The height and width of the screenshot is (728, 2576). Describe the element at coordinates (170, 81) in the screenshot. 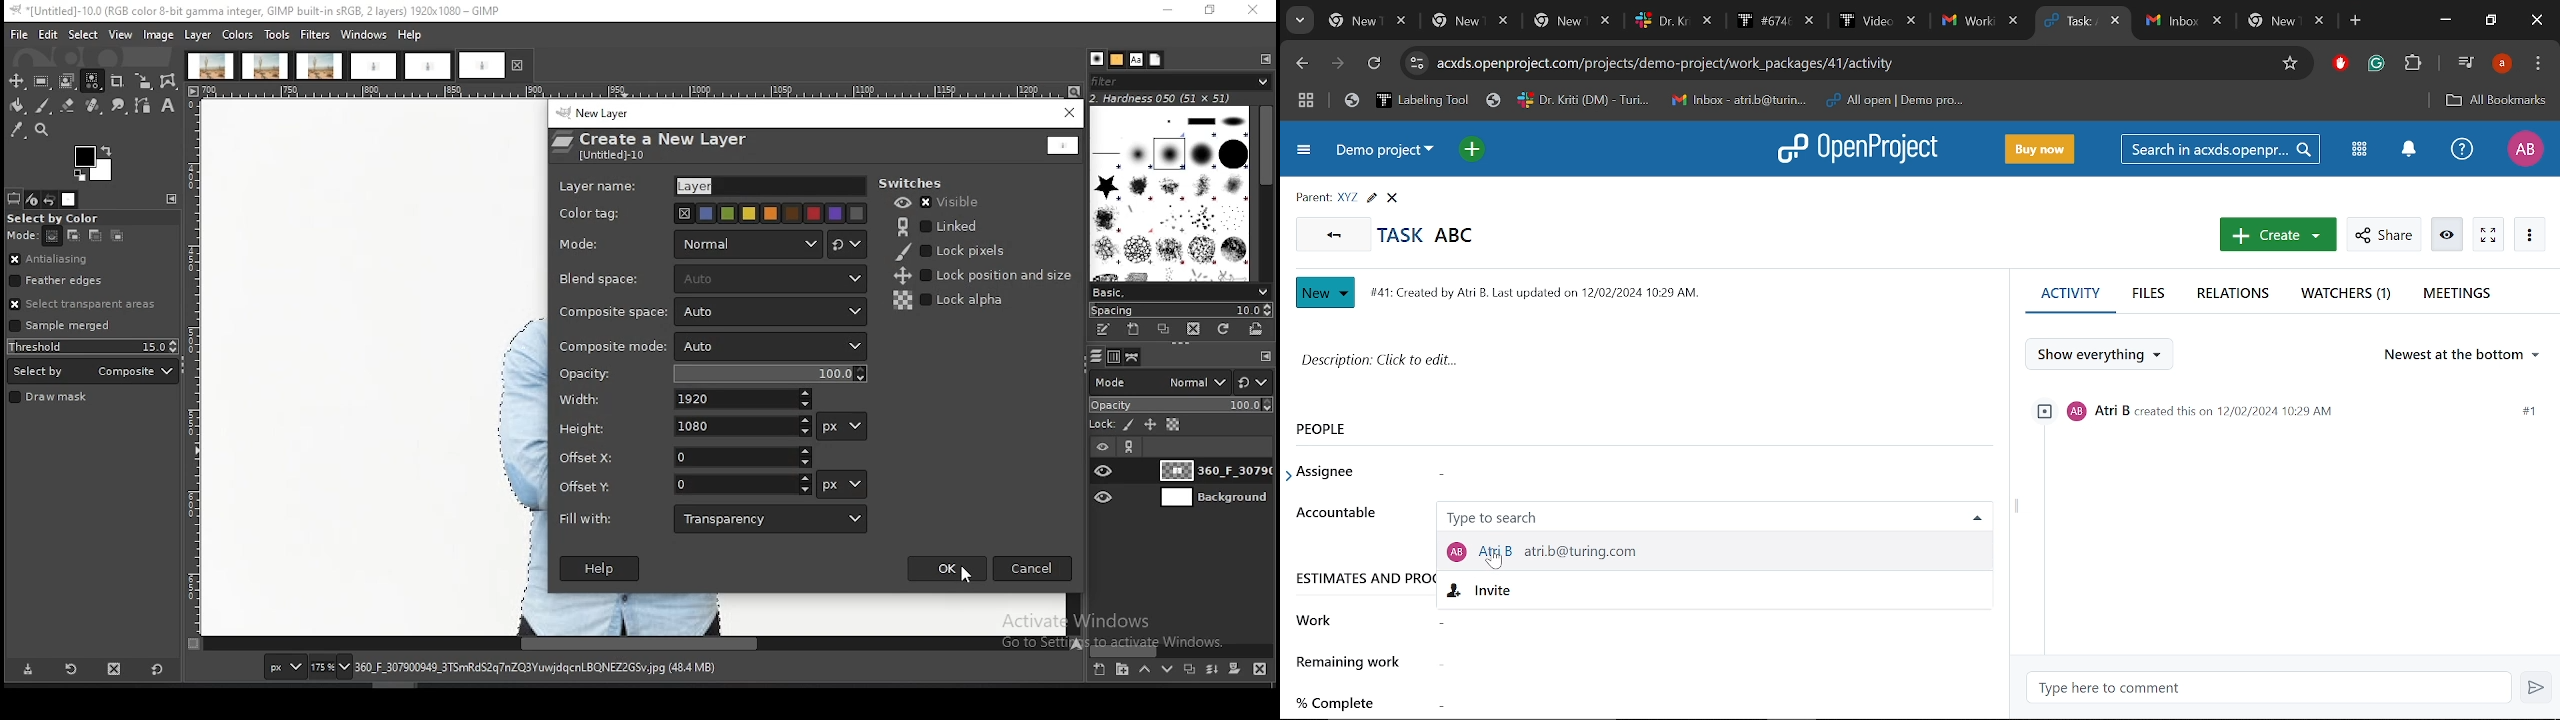

I see `cage transform tool` at that location.